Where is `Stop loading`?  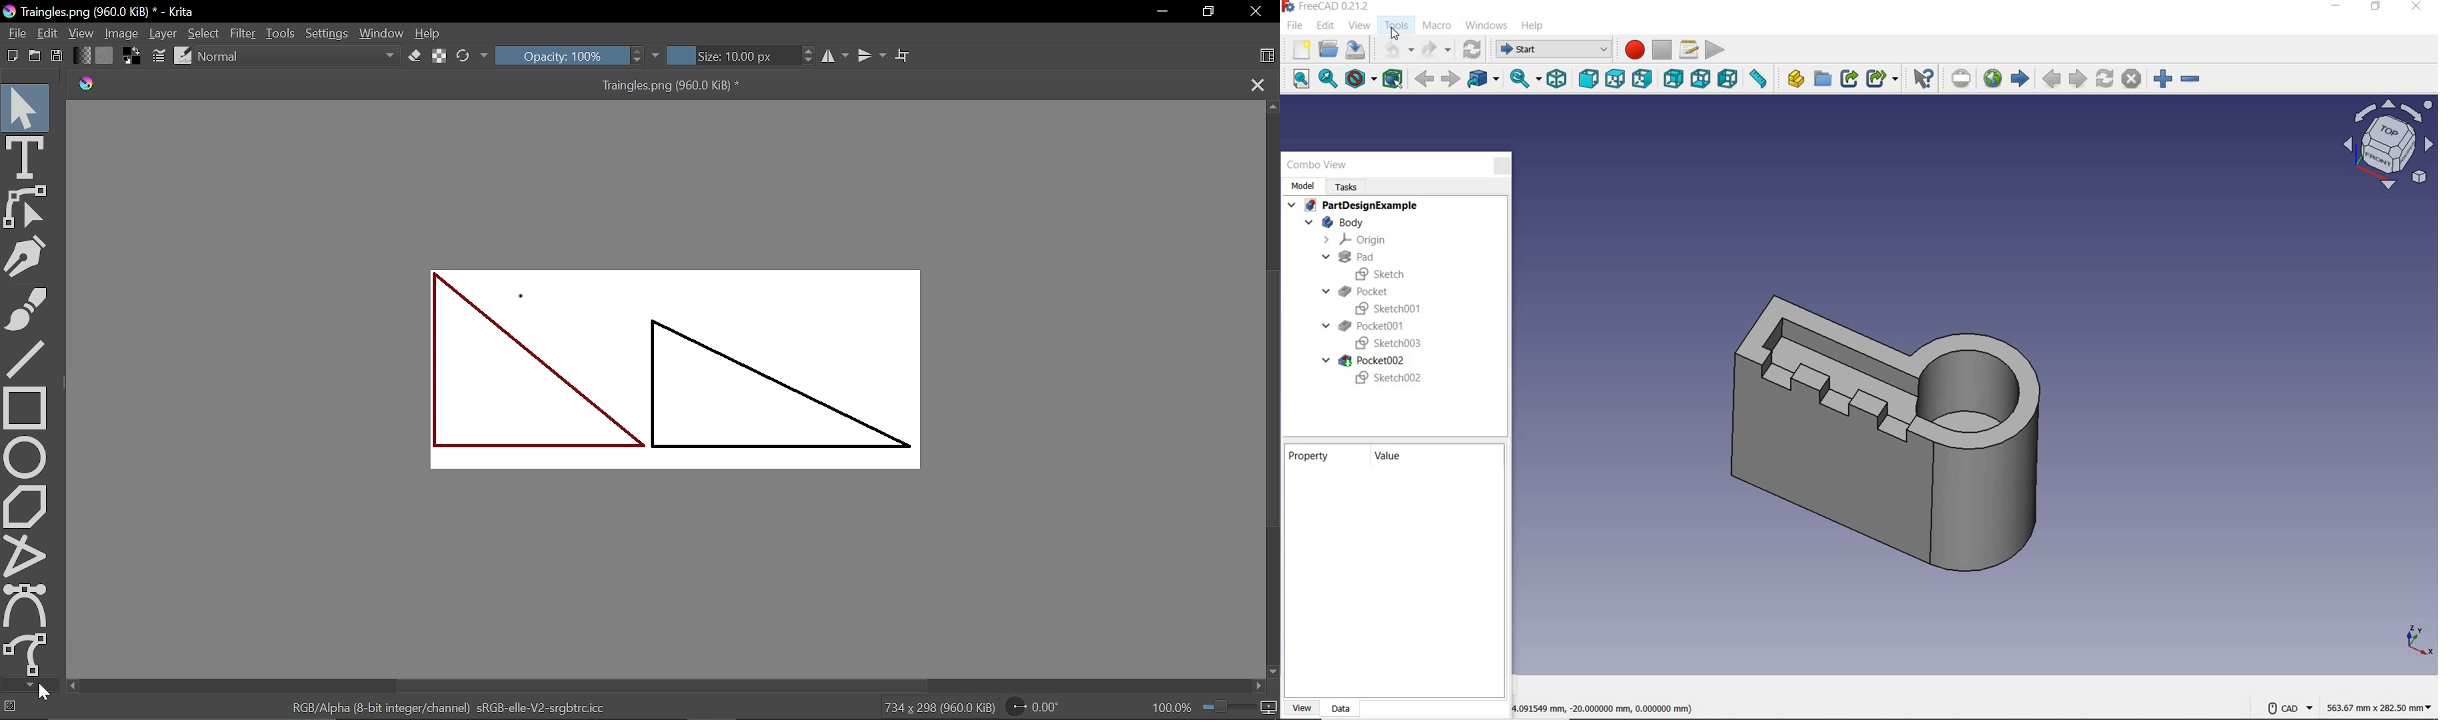 Stop loading is located at coordinates (2133, 77).